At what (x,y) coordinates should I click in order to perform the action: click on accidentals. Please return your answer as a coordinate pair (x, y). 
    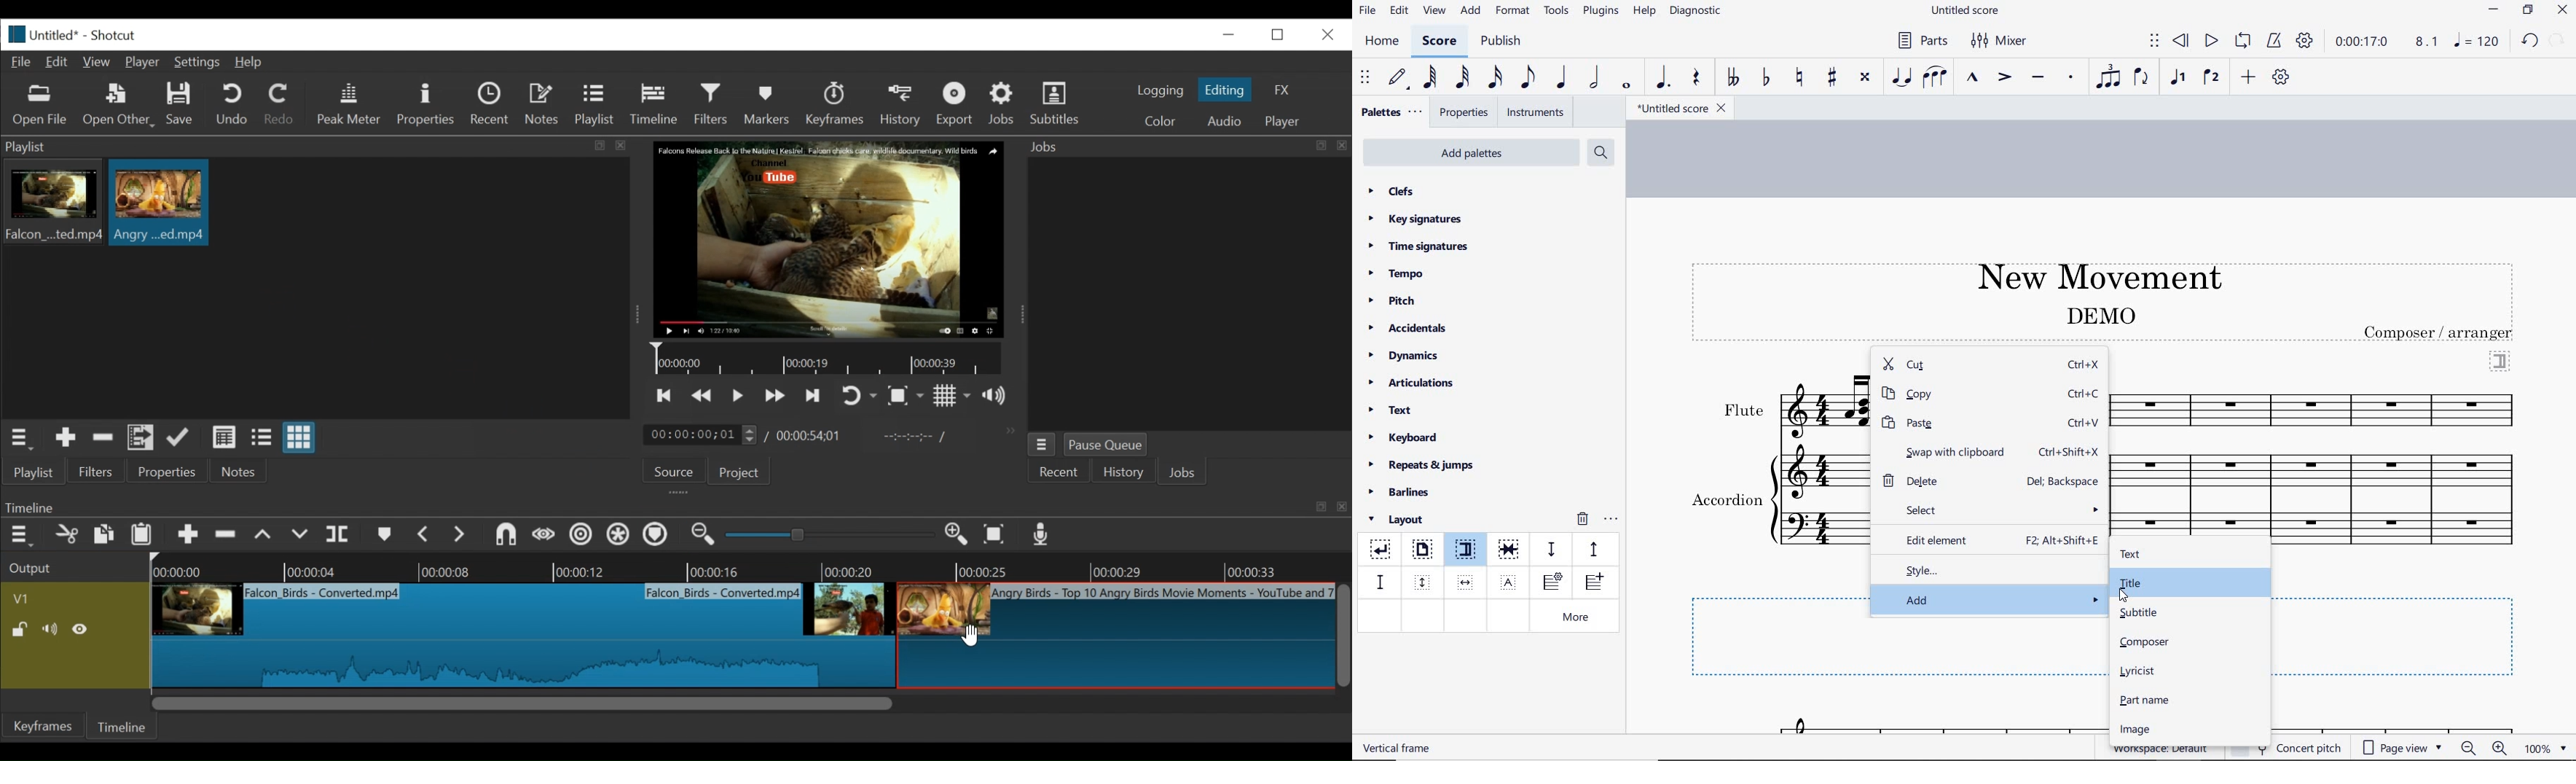
    Looking at the image, I should click on (1410, 327).